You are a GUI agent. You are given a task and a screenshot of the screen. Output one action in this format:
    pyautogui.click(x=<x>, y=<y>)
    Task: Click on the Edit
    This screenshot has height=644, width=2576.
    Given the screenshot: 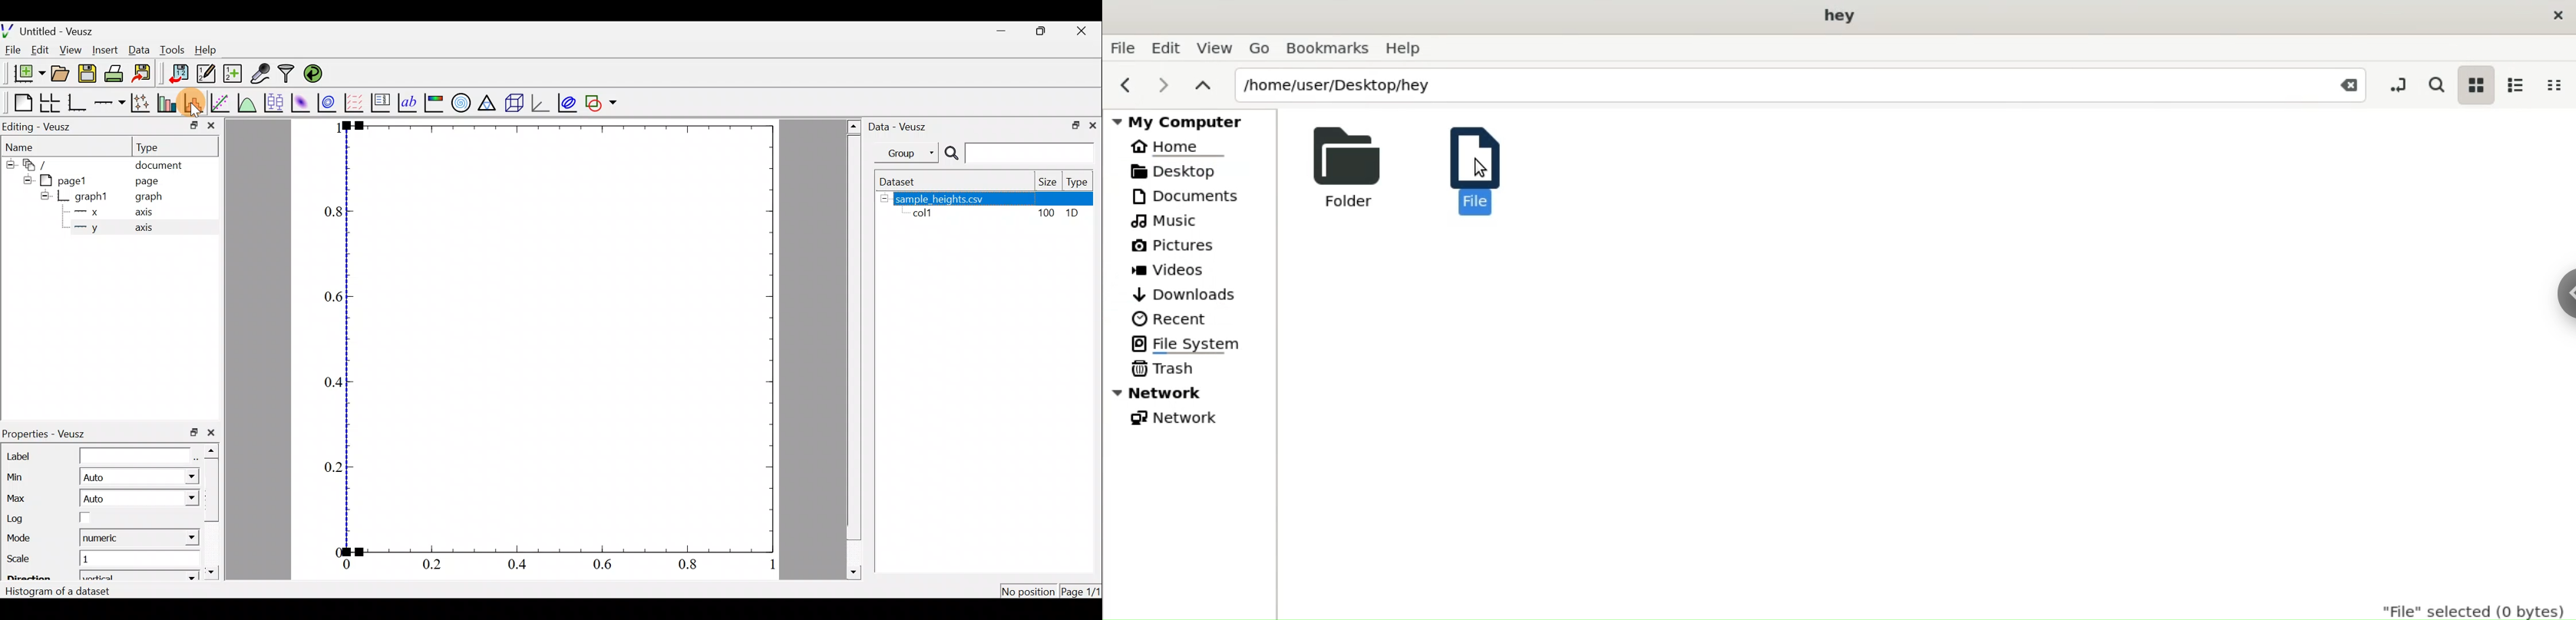 What is the action you would take?
    pyautogui.click(x=39, y=51)
    